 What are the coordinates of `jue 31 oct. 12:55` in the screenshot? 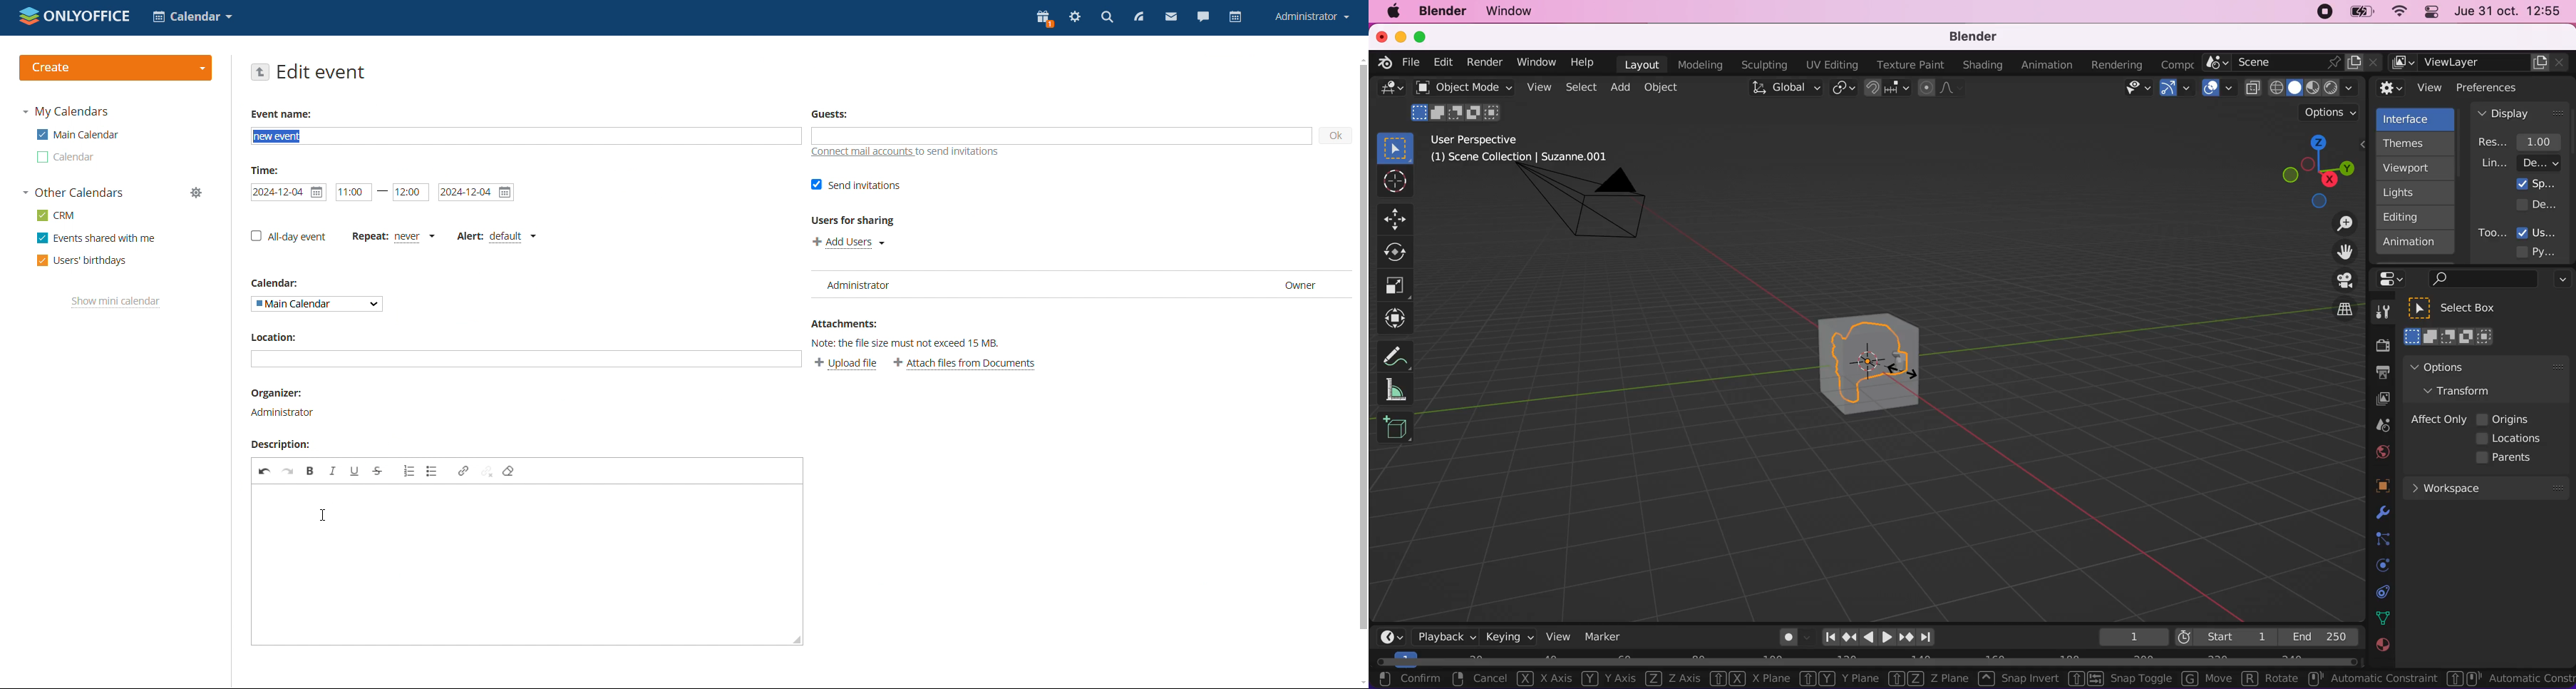 It's located at (2509, 11).